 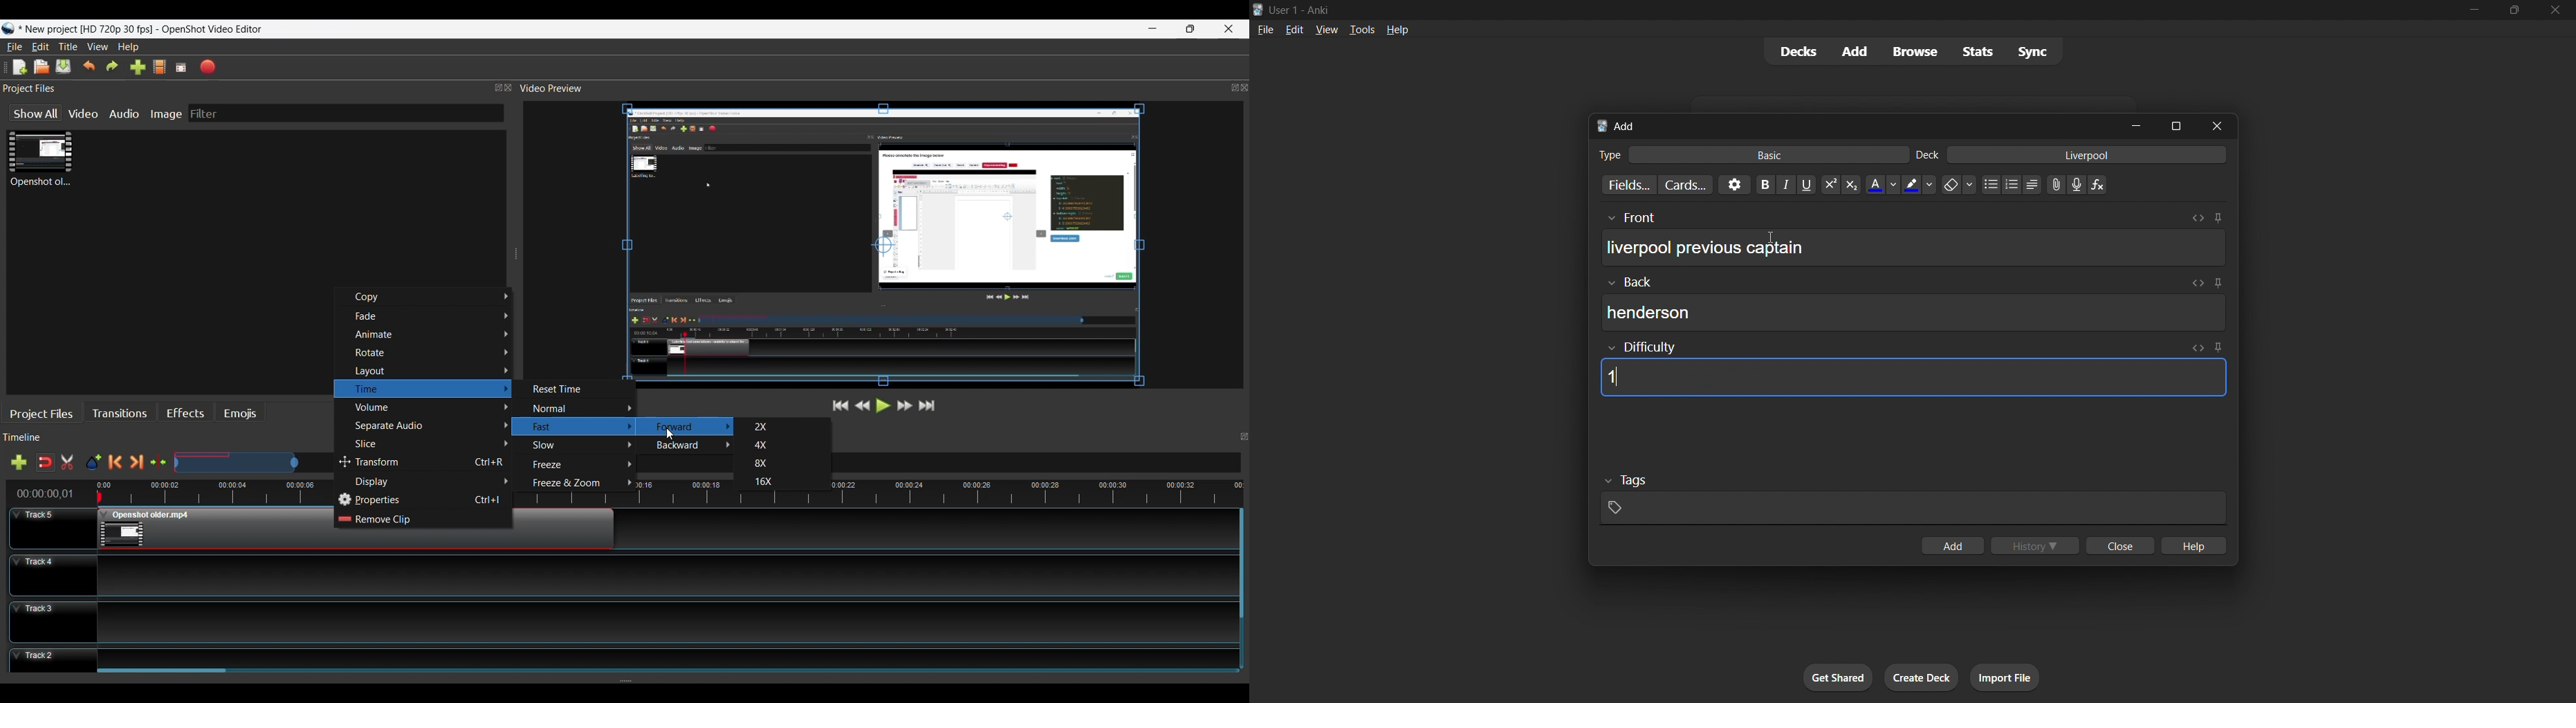 What do you see at coordinates (955, 491) in the screenshot?
I see `timeline` at bounding box center [955, 491].